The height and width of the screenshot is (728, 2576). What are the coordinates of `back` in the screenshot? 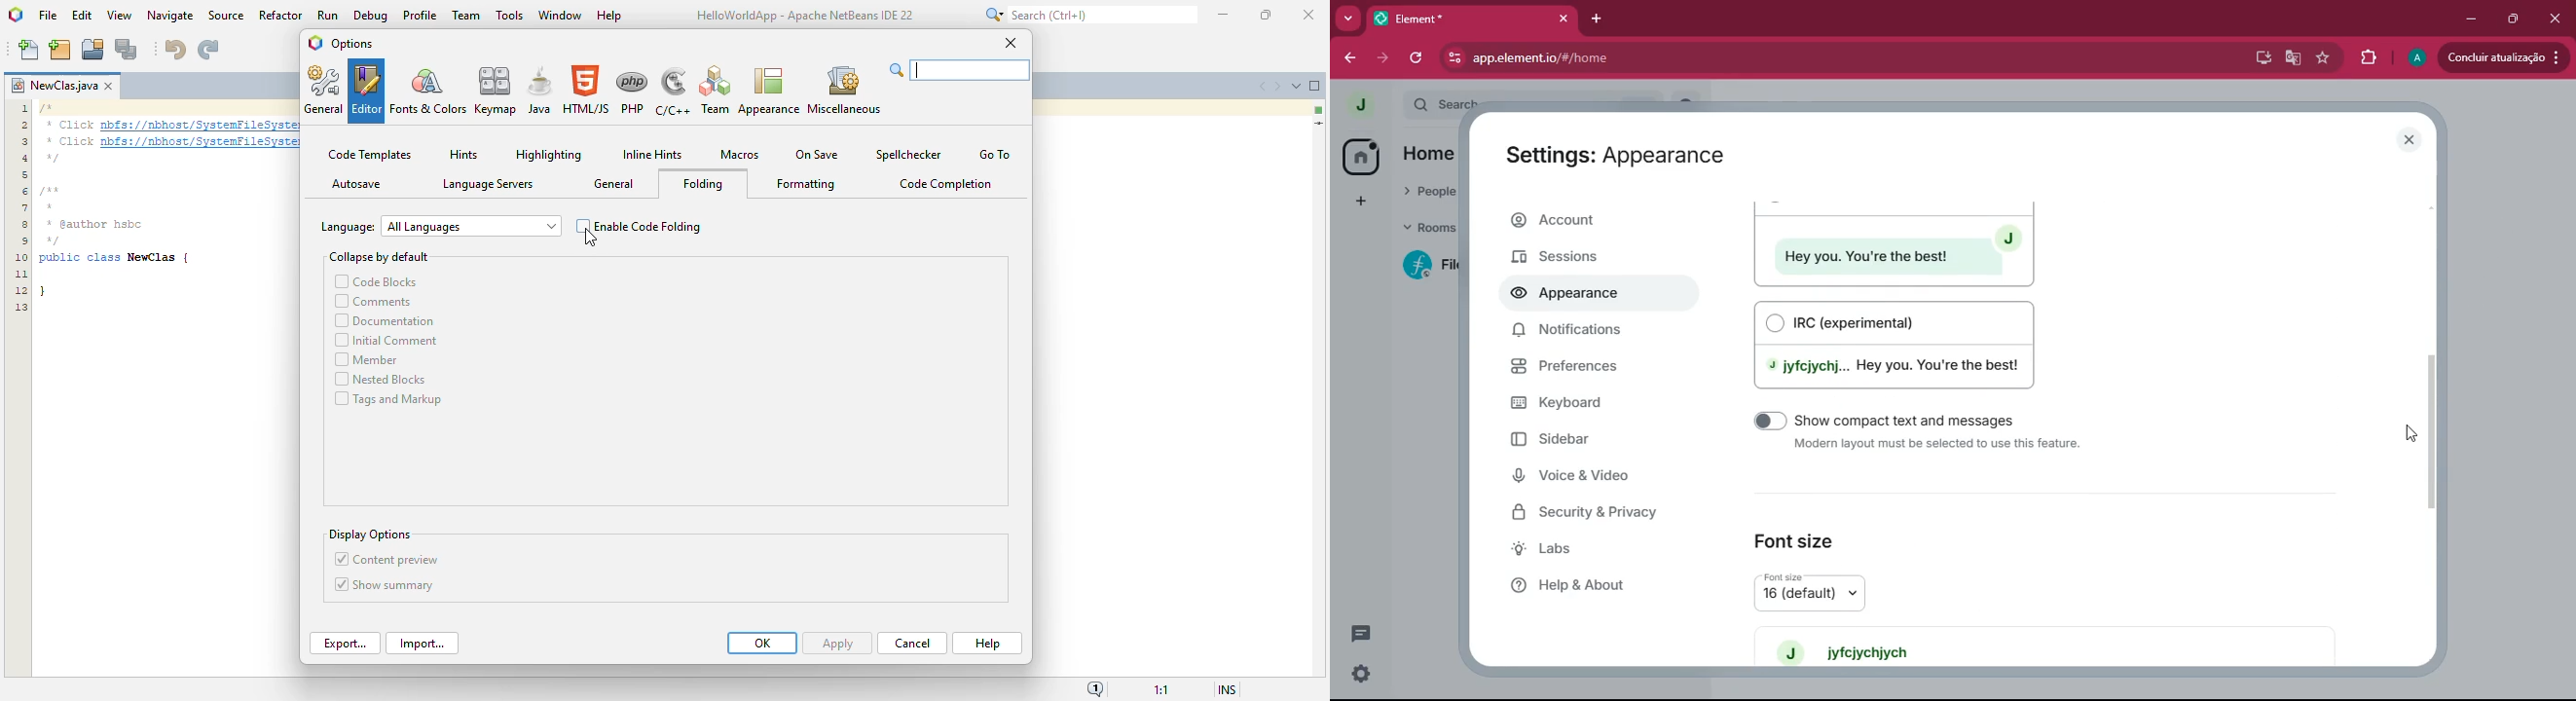 It's located at (1351, 59).